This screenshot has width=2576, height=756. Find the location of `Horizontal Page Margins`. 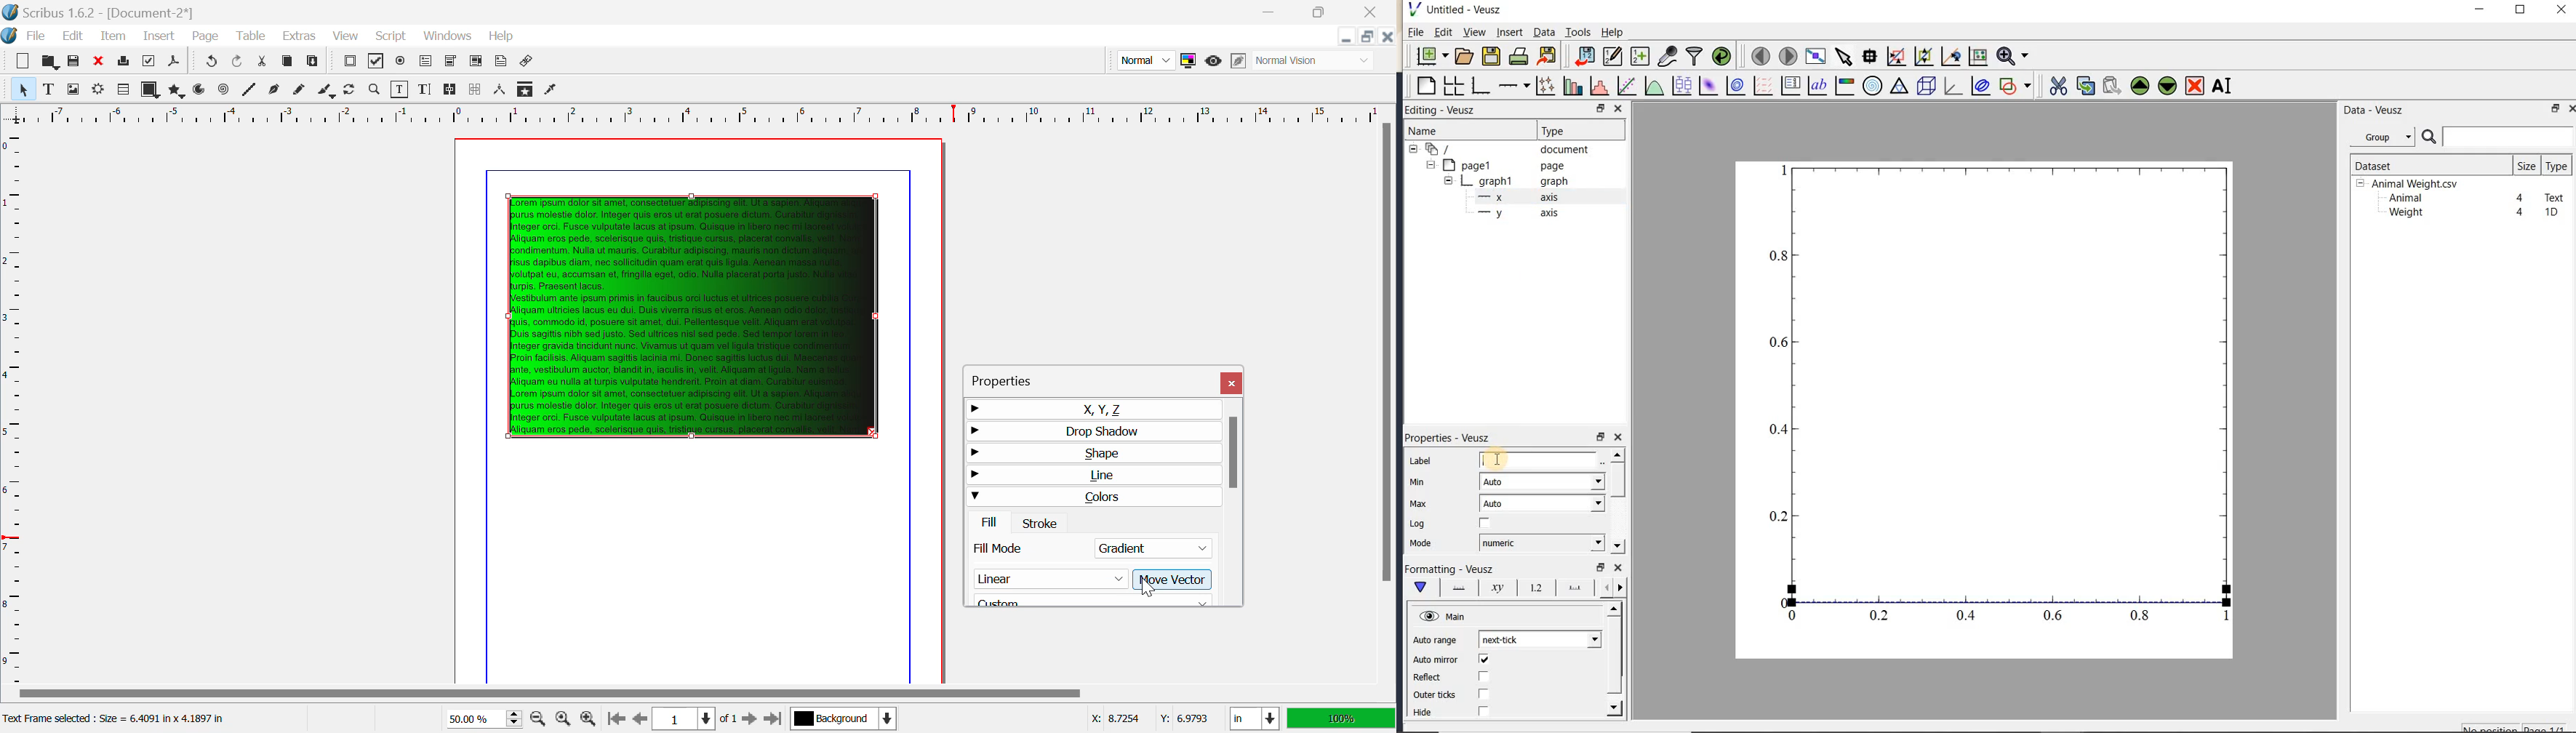

Horizontal Page Margins is located at coordinates (14, 405).